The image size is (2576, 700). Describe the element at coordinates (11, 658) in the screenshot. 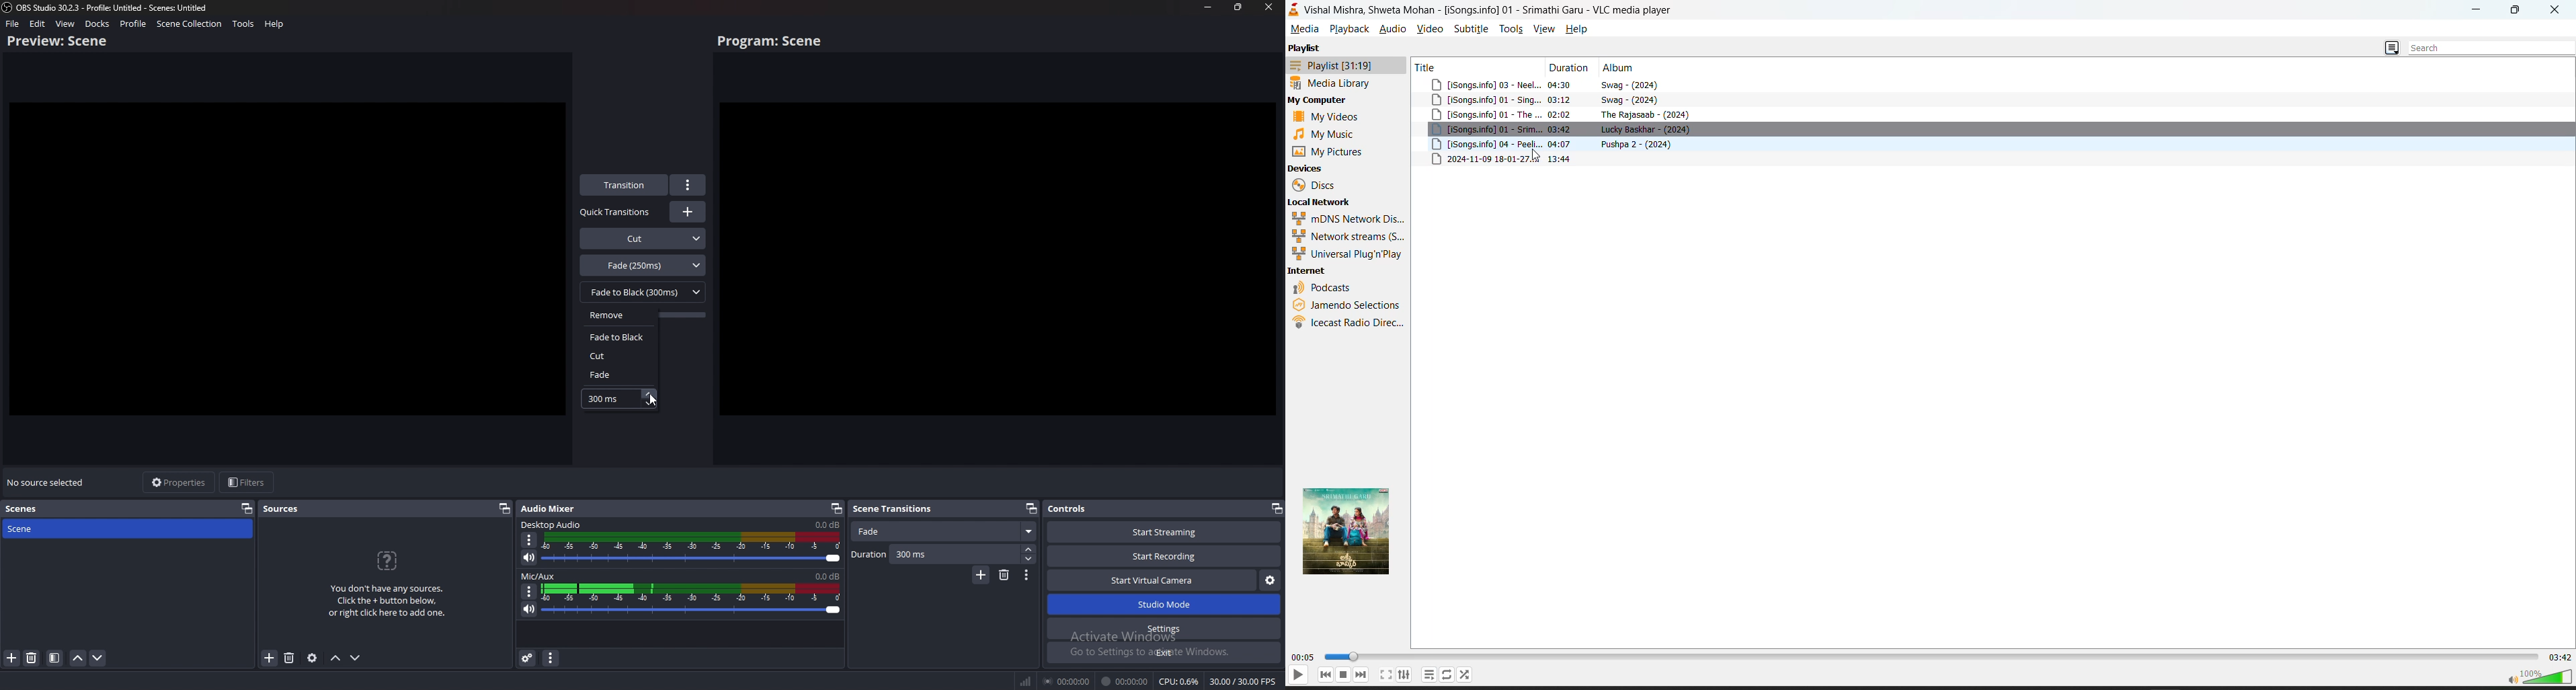

I see `add scene` at that location.